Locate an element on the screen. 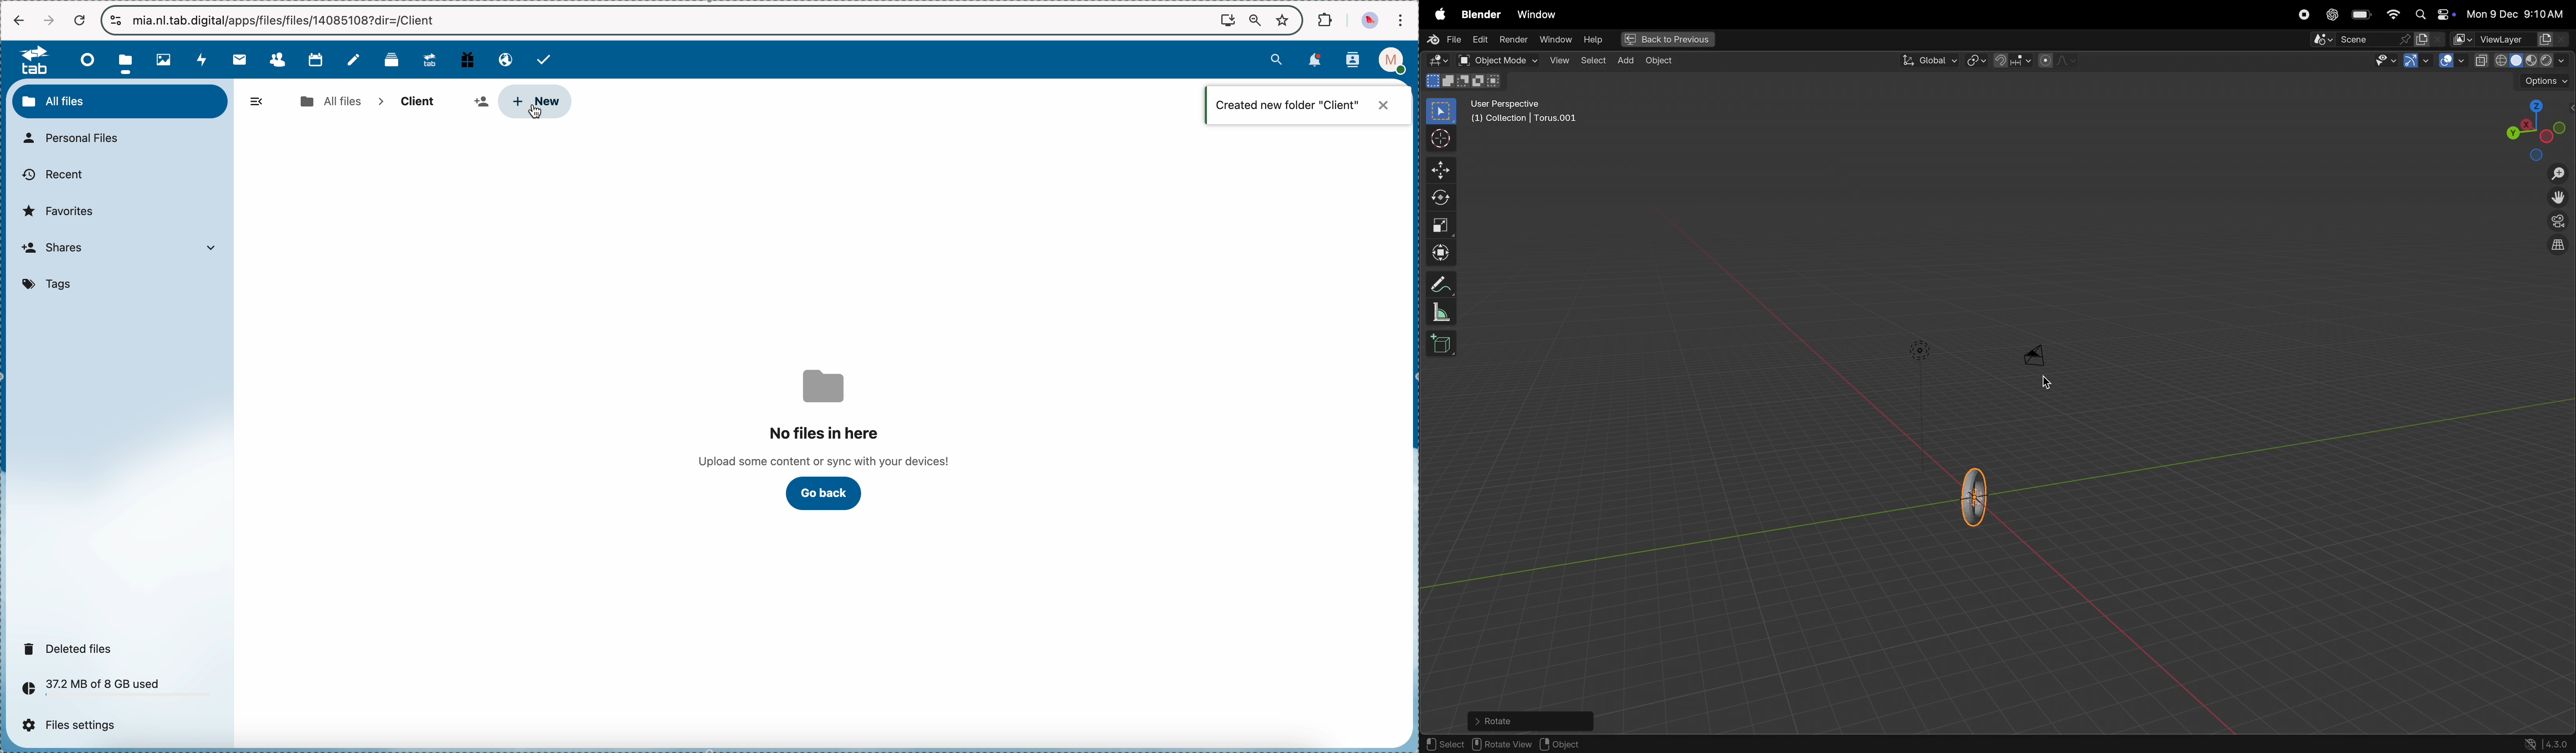 Image resolution: width=2576 pixels, height=756 pixels. move the view is located at coordinates (2556, 198).